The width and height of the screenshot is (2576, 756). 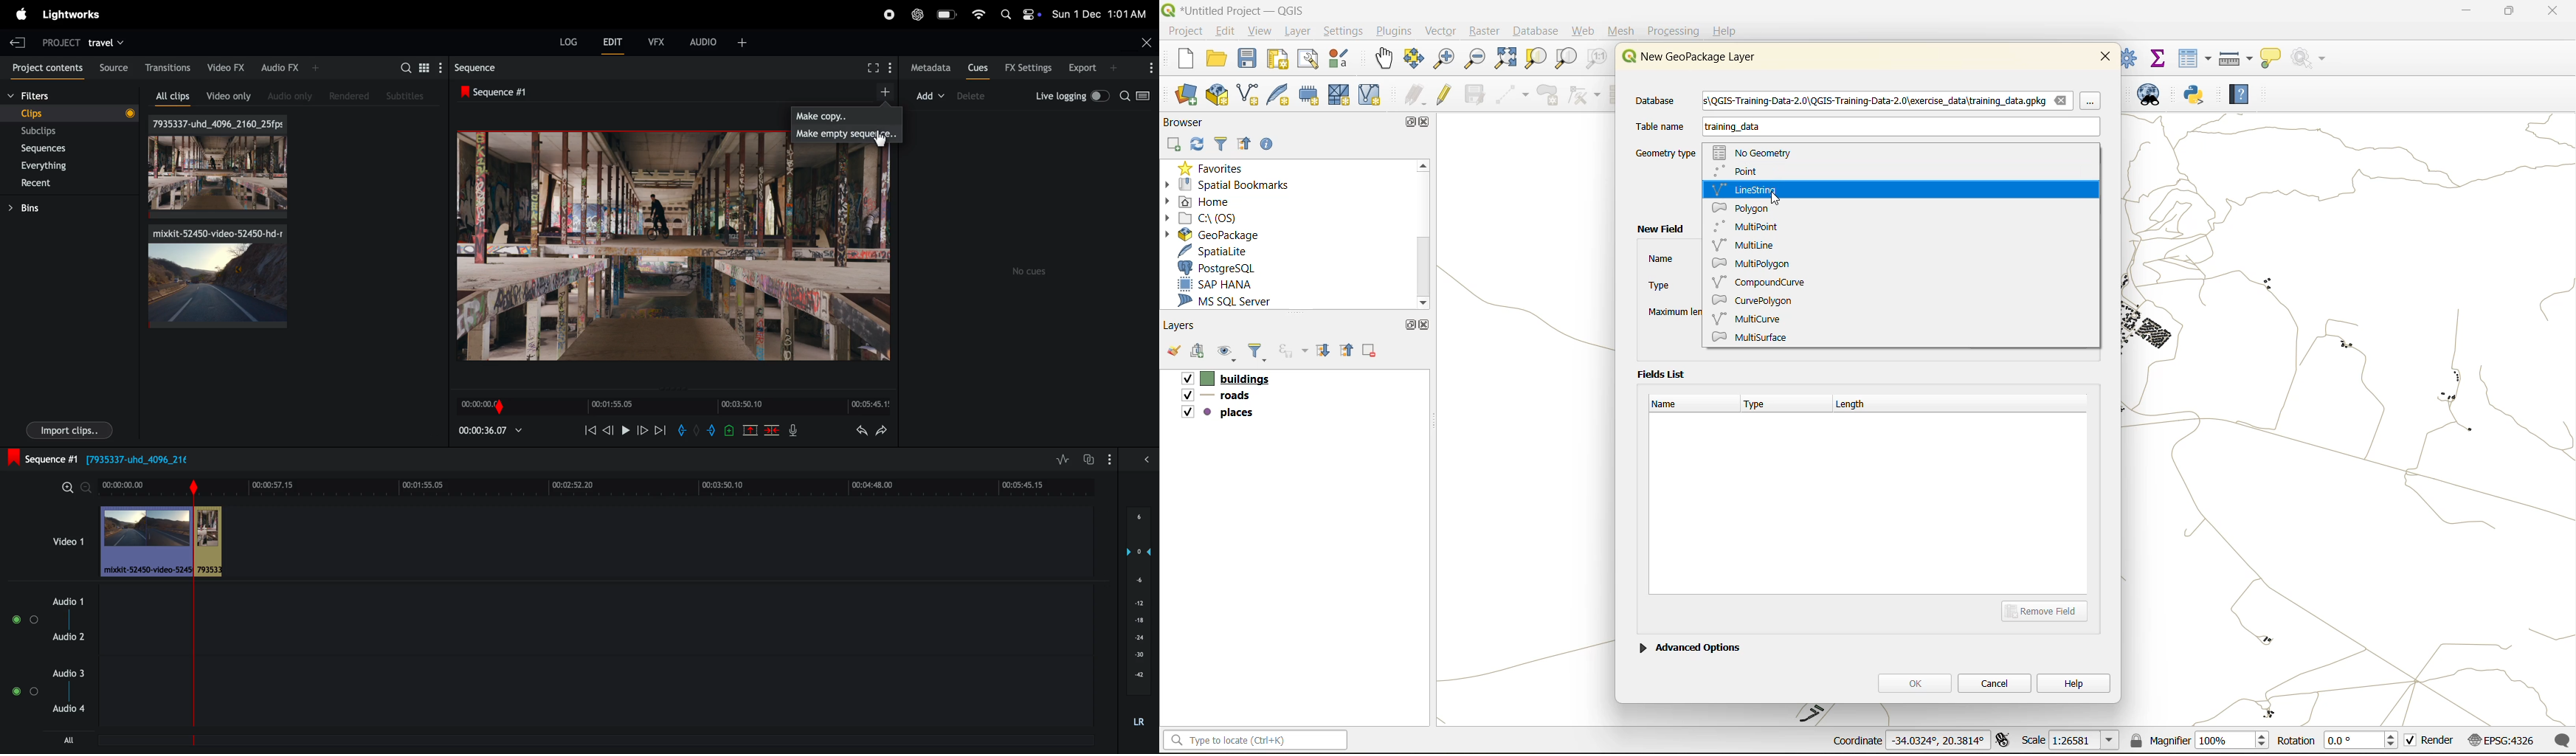 What do you see at coordinates (2195, 58) in the screenshot?
I see `attributes table` at bounding box center [2195, 58].